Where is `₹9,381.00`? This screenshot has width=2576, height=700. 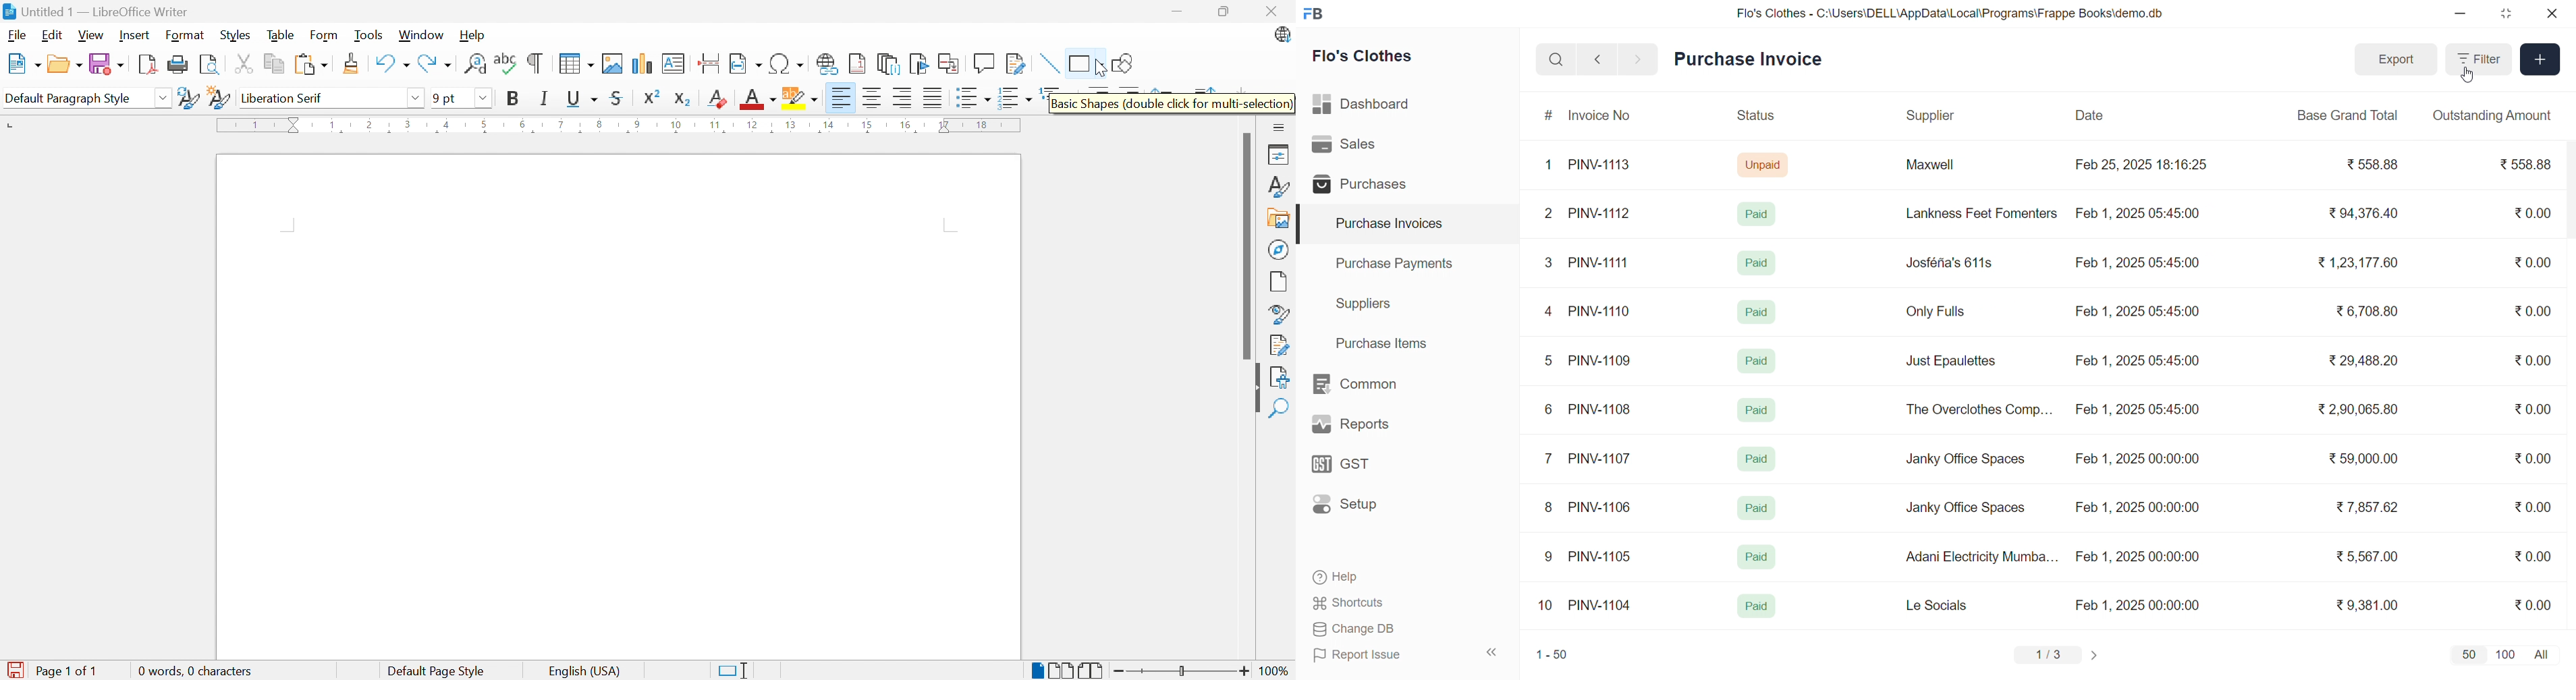 ₹9,381.00 is located at coordinates (2368, 605).